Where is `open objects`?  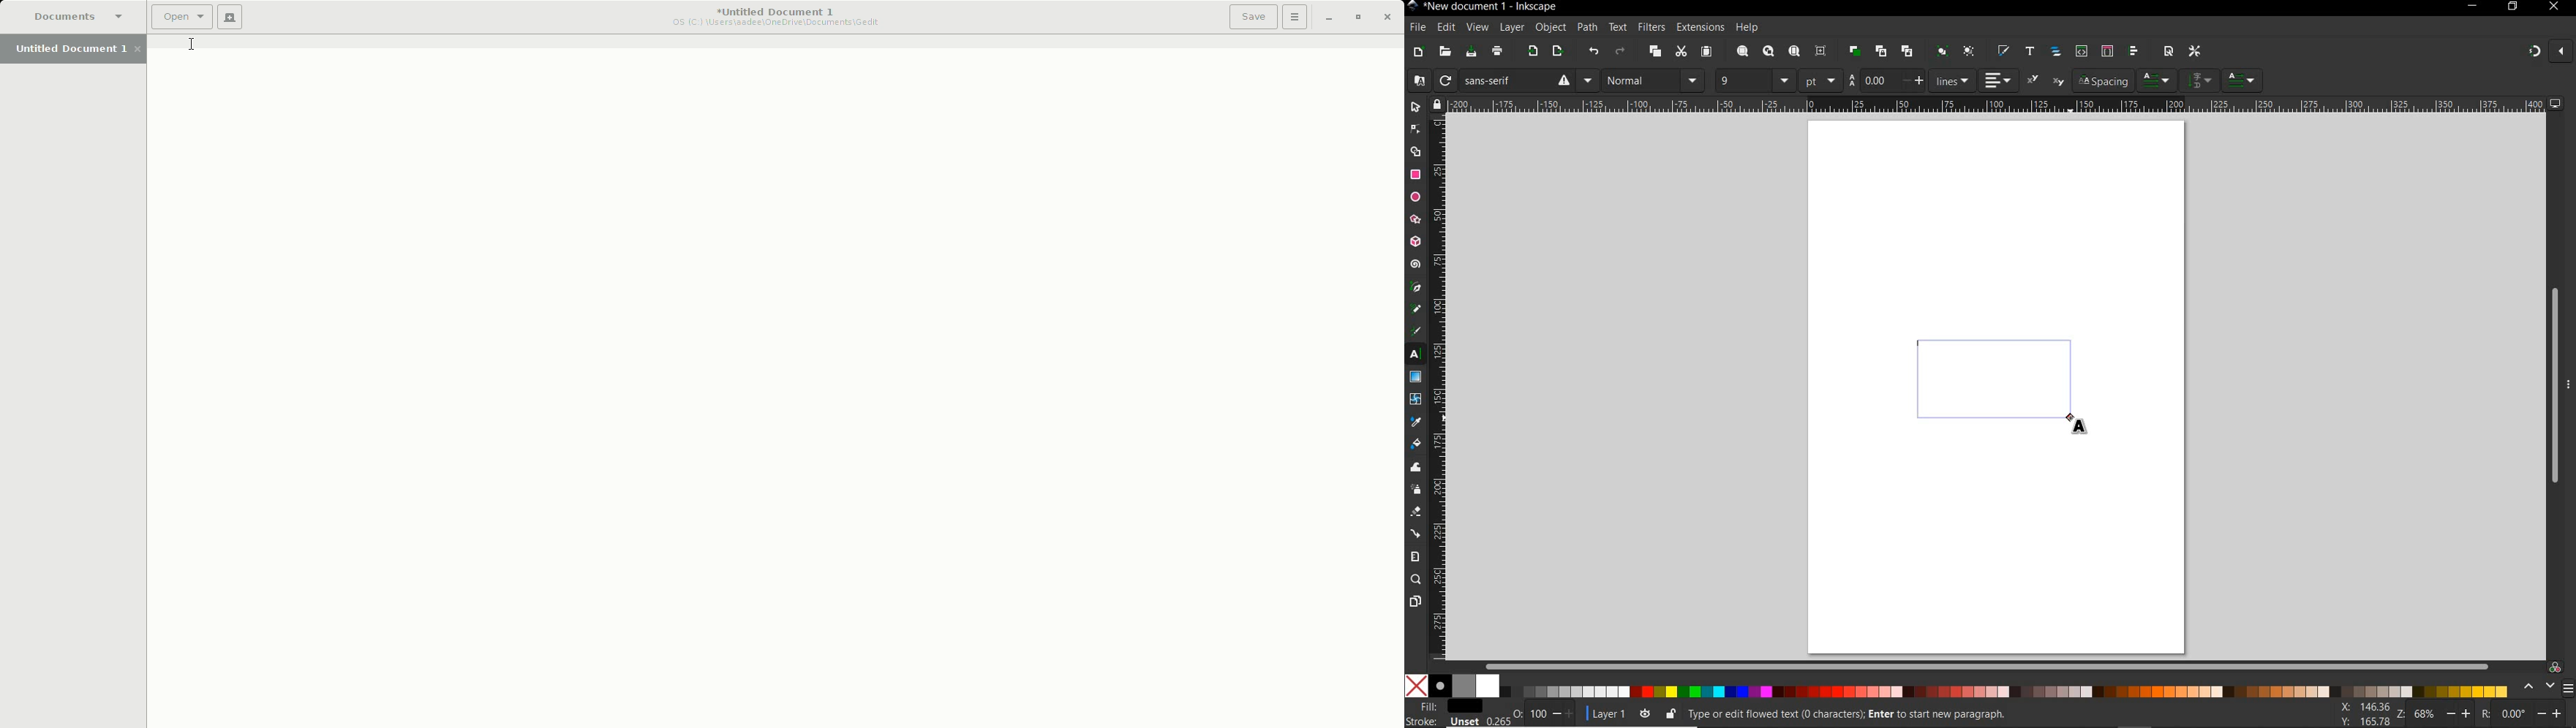 open objects is located at coordinates (2057, 52).